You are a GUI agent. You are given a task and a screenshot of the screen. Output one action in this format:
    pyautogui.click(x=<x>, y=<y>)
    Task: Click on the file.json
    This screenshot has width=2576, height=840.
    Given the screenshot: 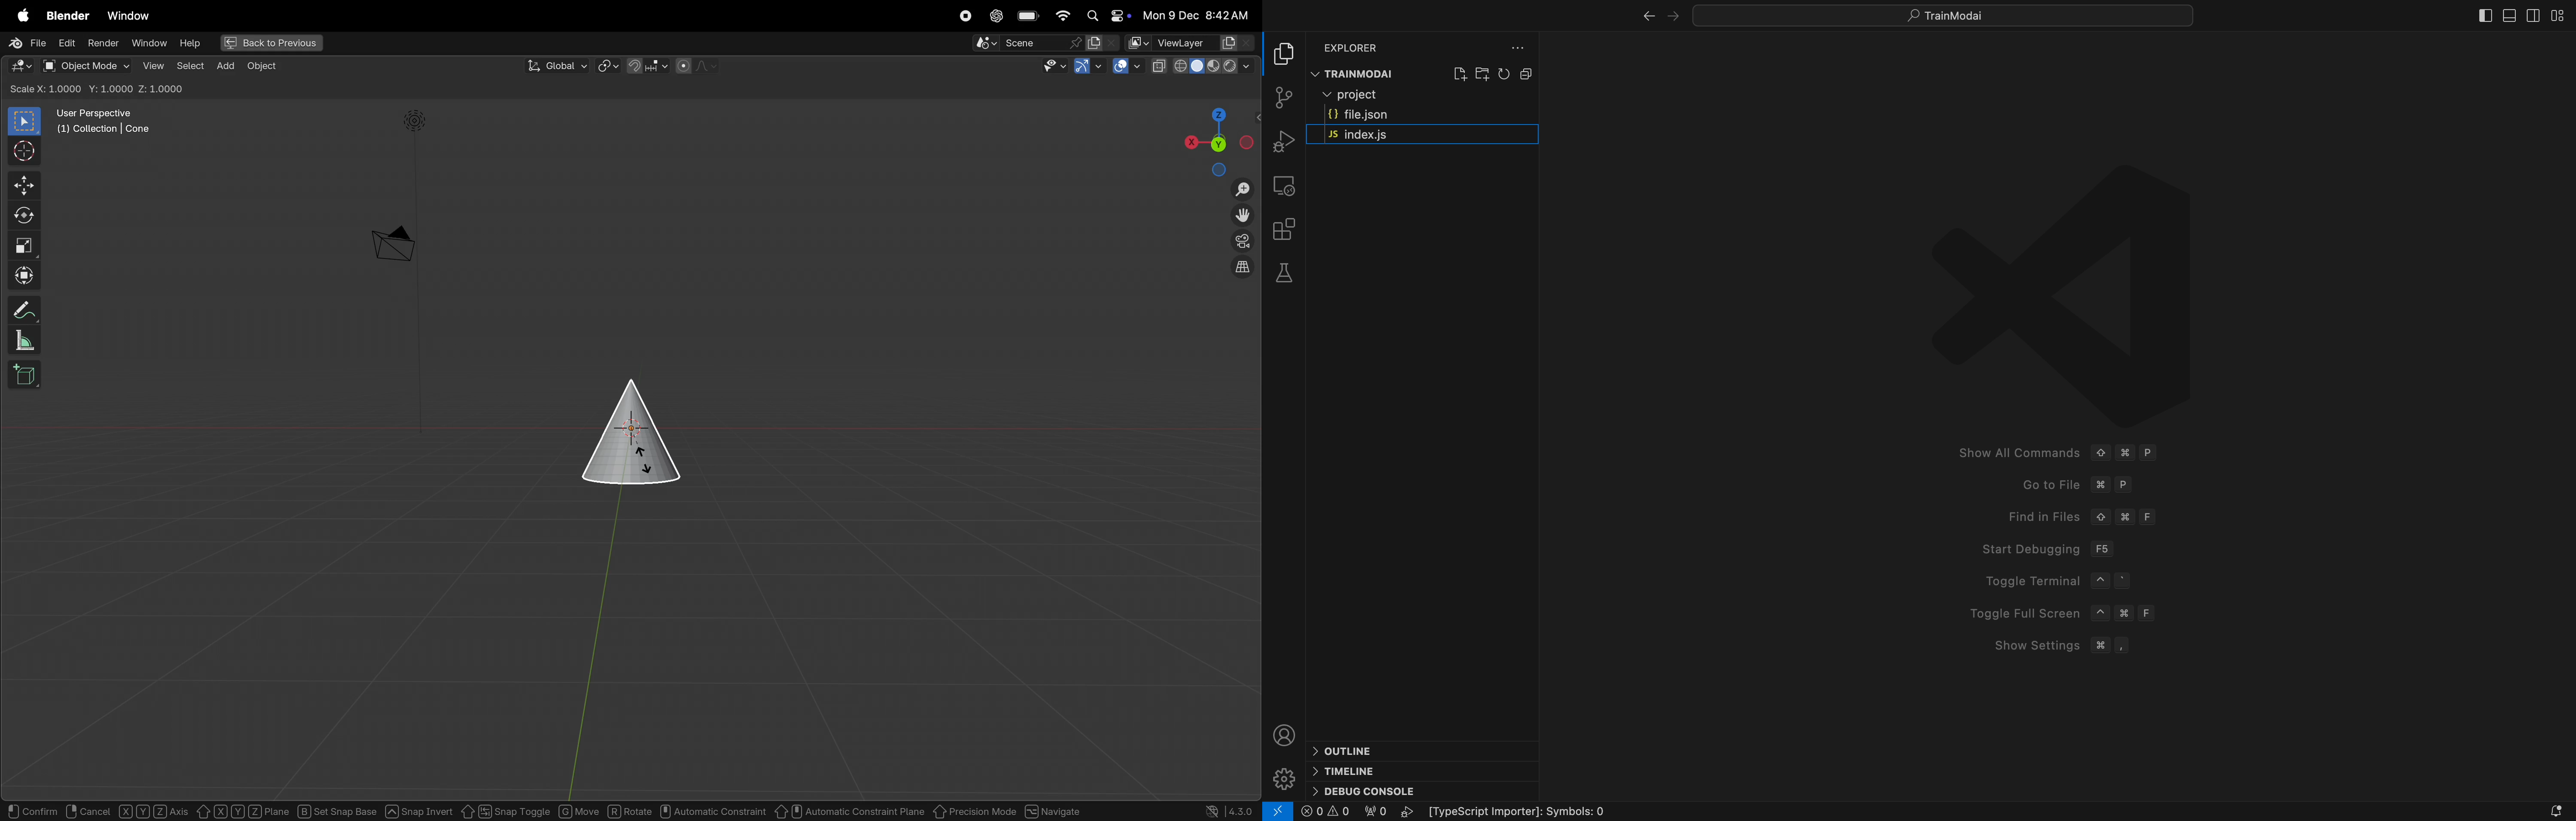 What is the action you would take?
    pyautogui.click(x=1423, y=115)
    